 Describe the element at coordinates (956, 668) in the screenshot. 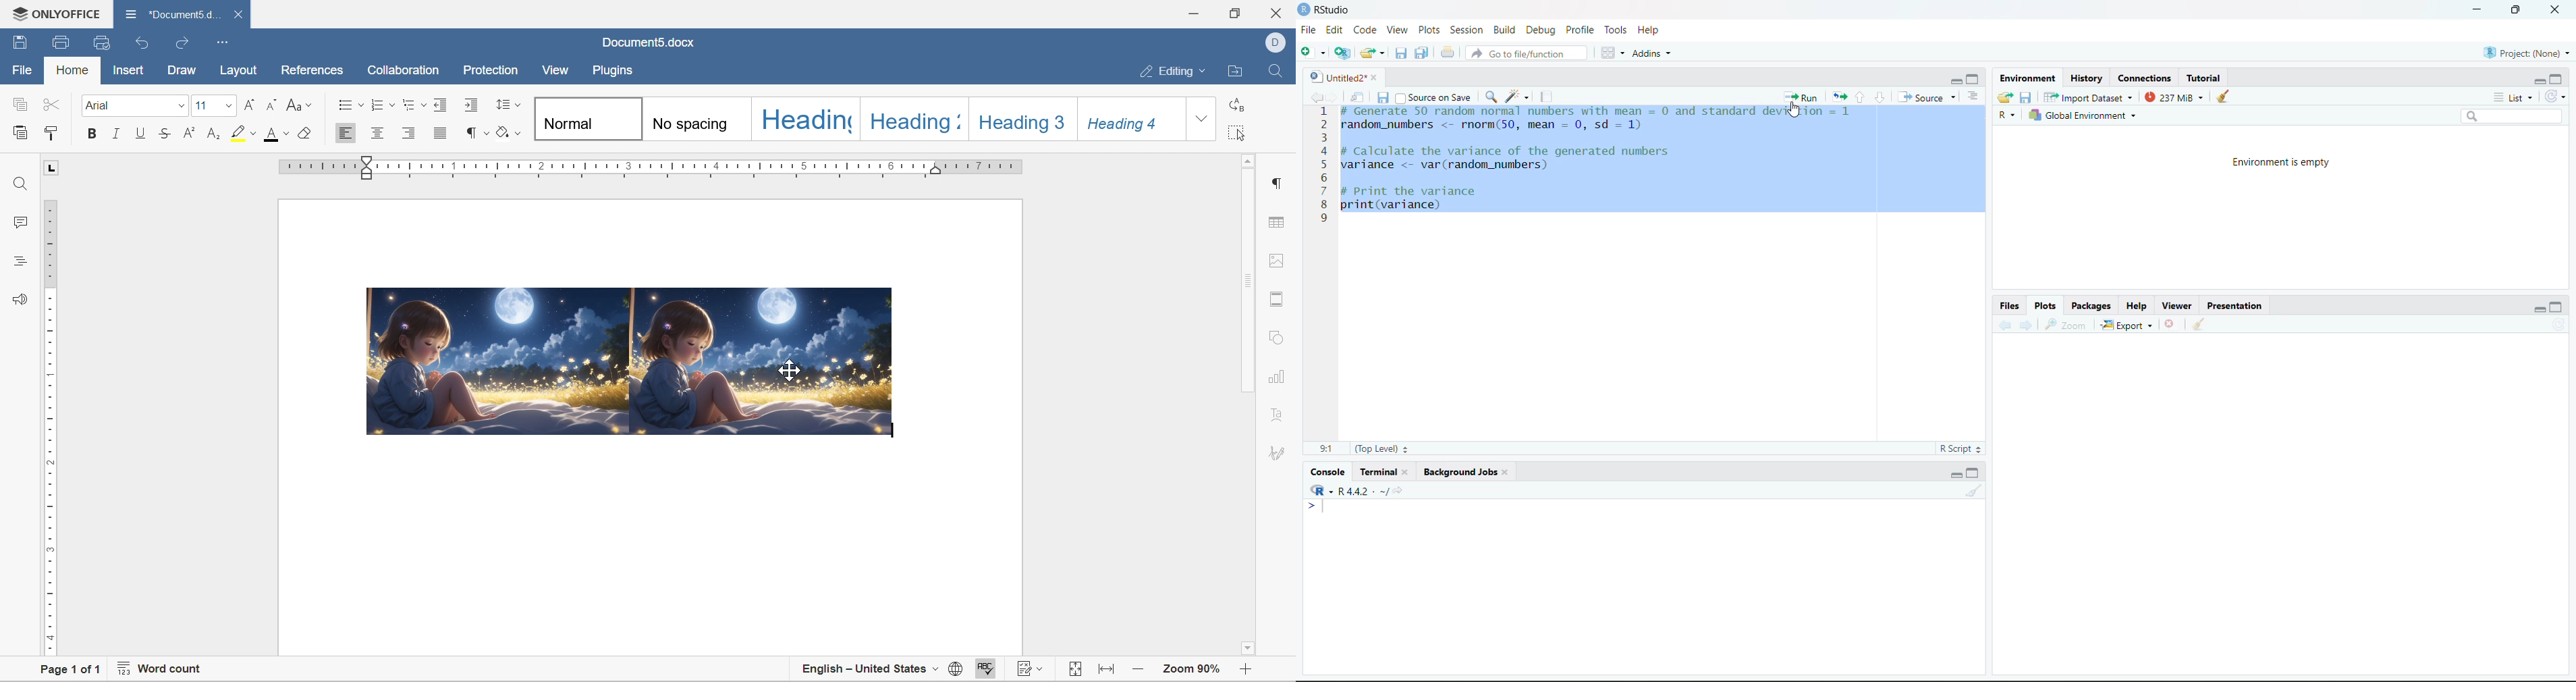

I see `set document language` at that location.